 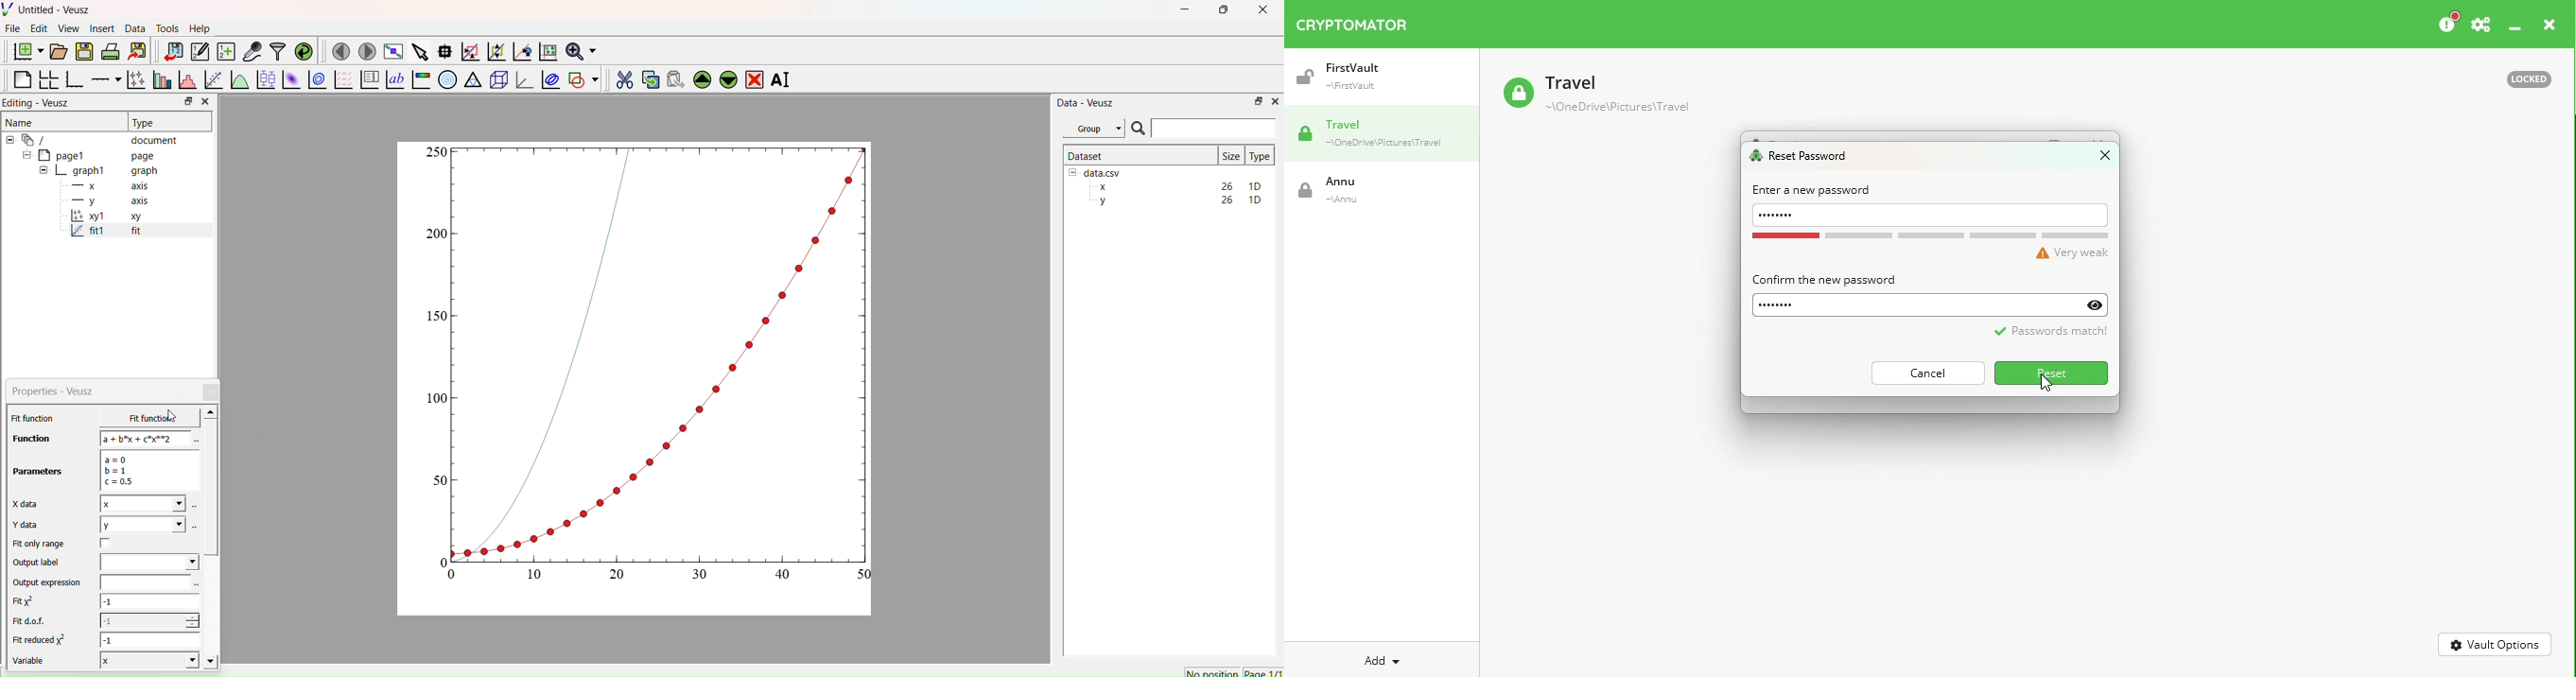 What do you see at coordinates (198, 52) in the screenshot?
I see `Edit or enter new dataset` at bounding box center [198, 52].